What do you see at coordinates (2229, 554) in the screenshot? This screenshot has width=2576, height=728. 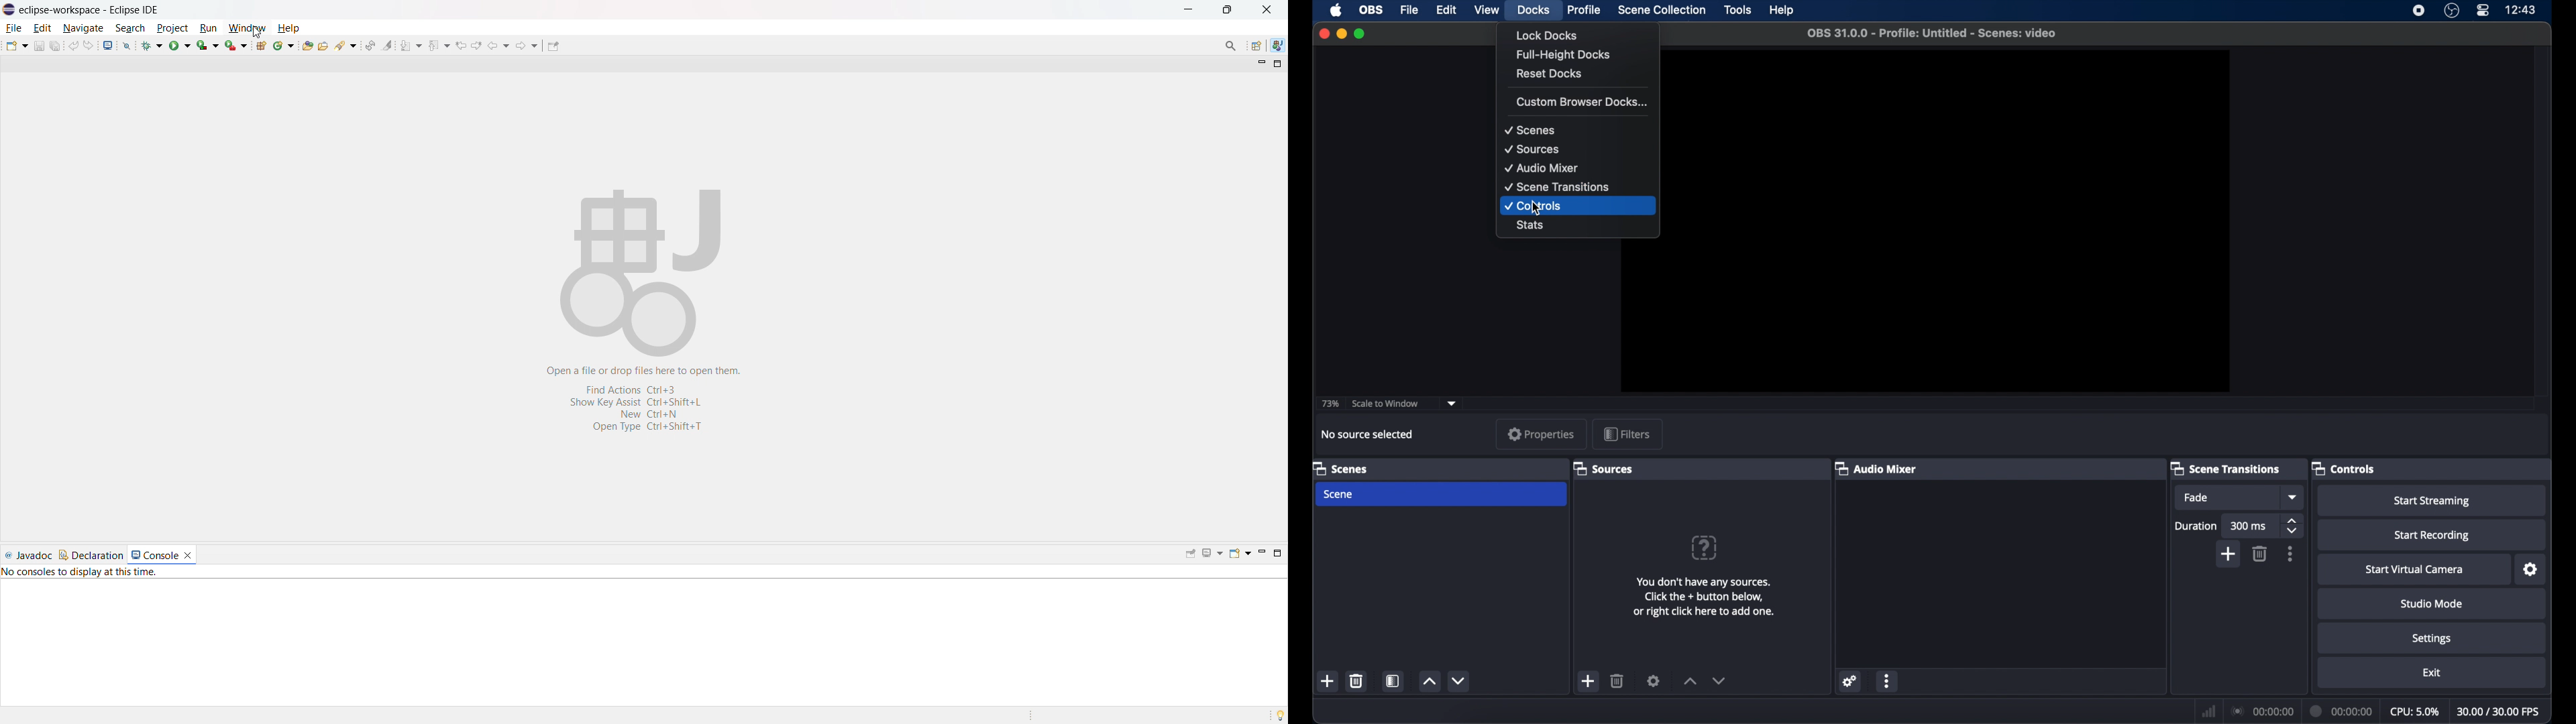 I see `add` at bounding box center [2229, 554].